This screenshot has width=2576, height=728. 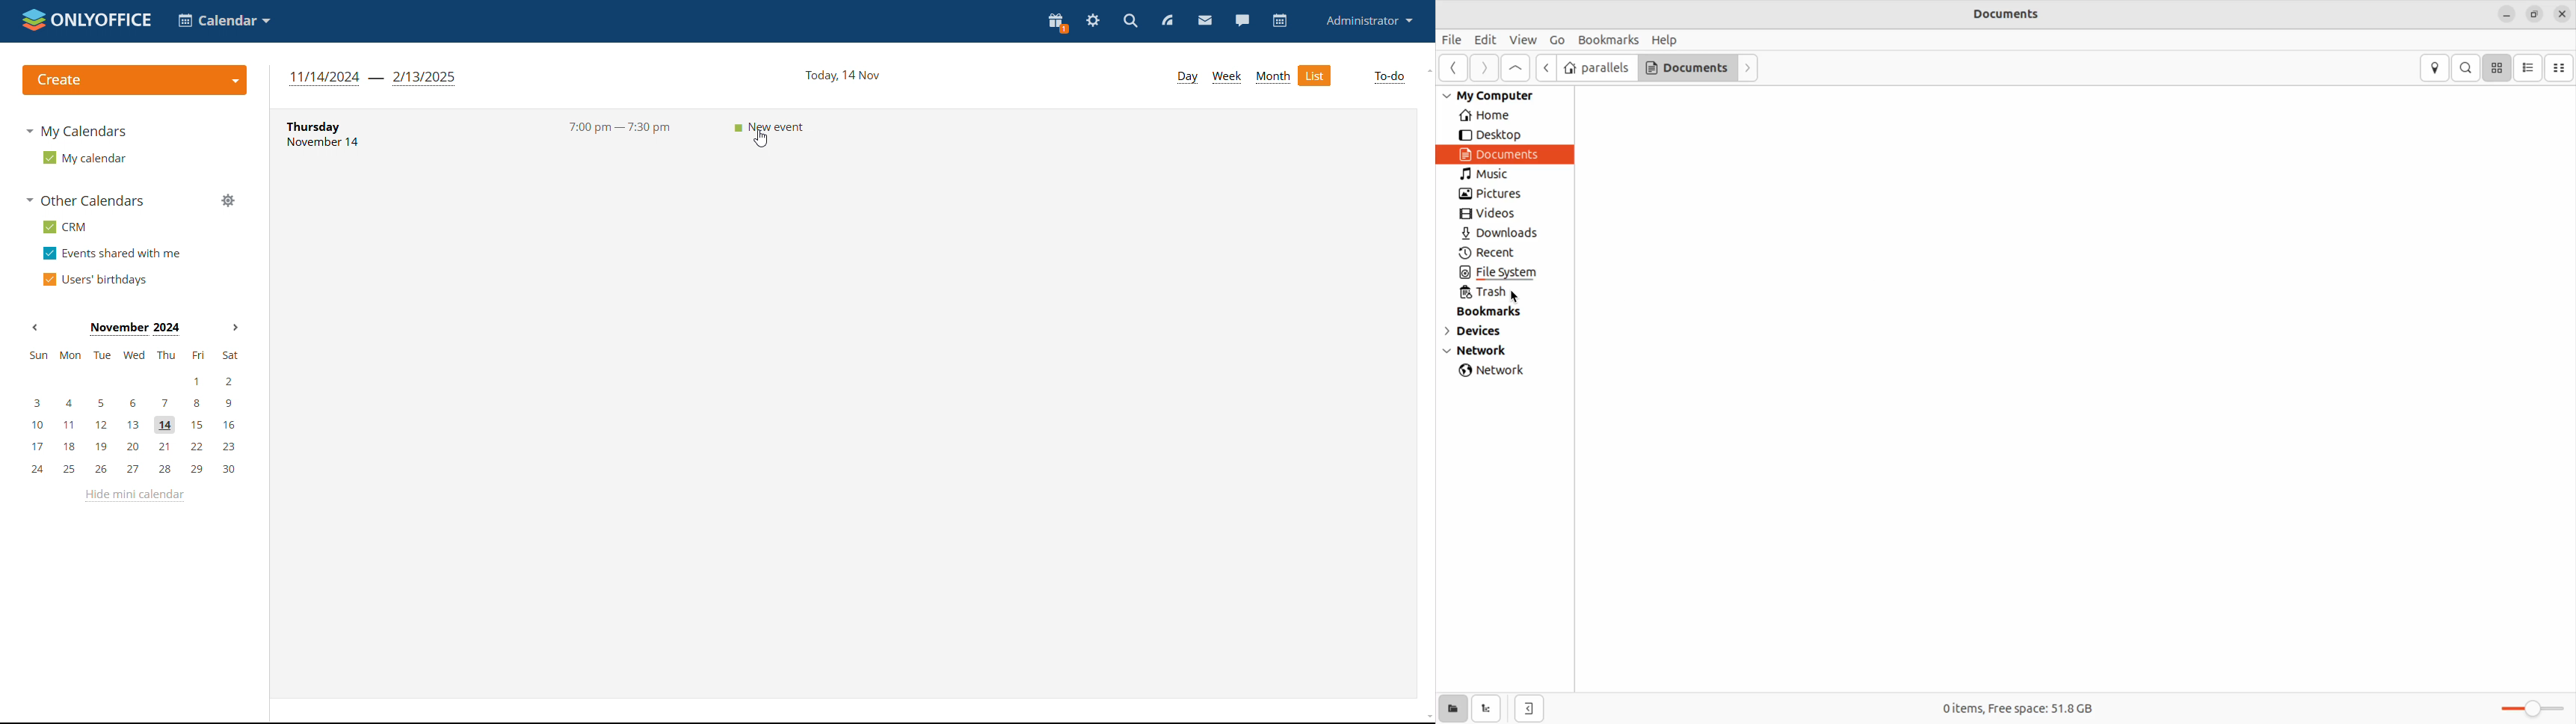 I want to click on feed, so click(x=1168, y=21).